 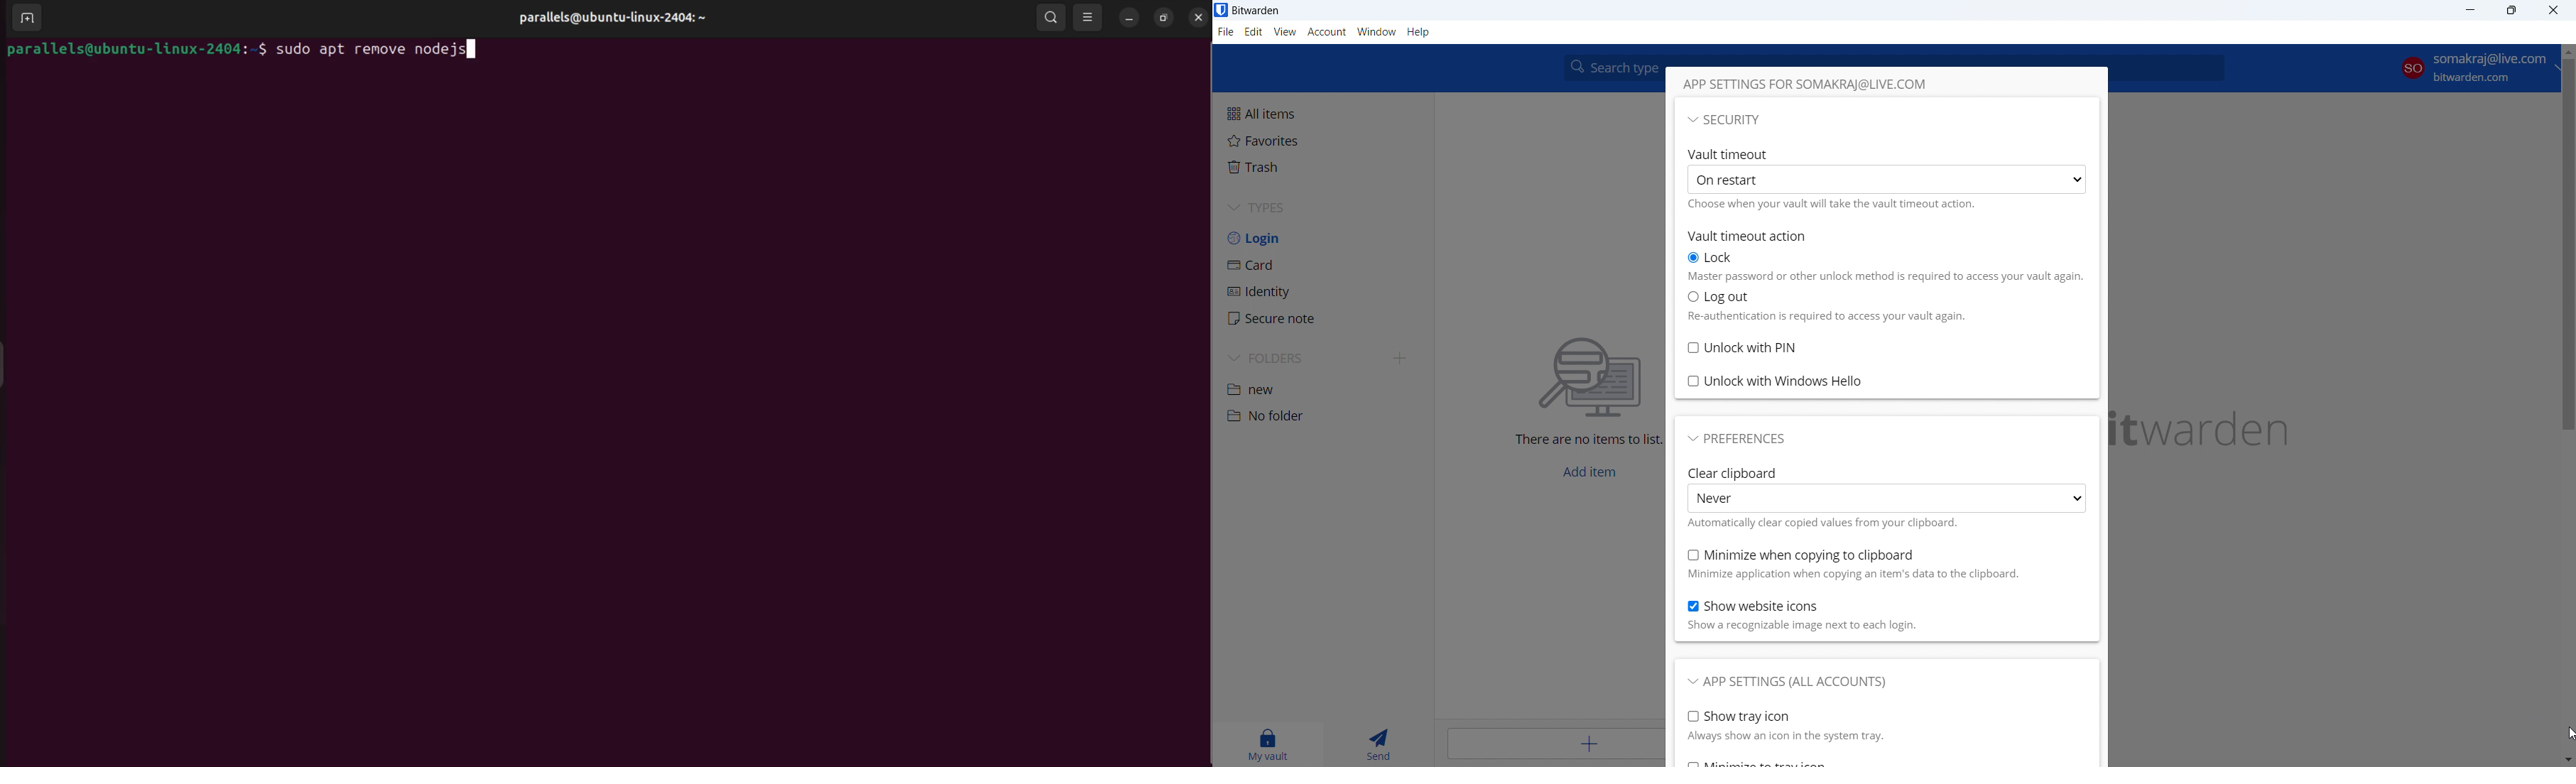 What do you see at coordinates (1805, 84) in the screenshot?
I see `app settings  for current account` at bounding box center [1805, 84].